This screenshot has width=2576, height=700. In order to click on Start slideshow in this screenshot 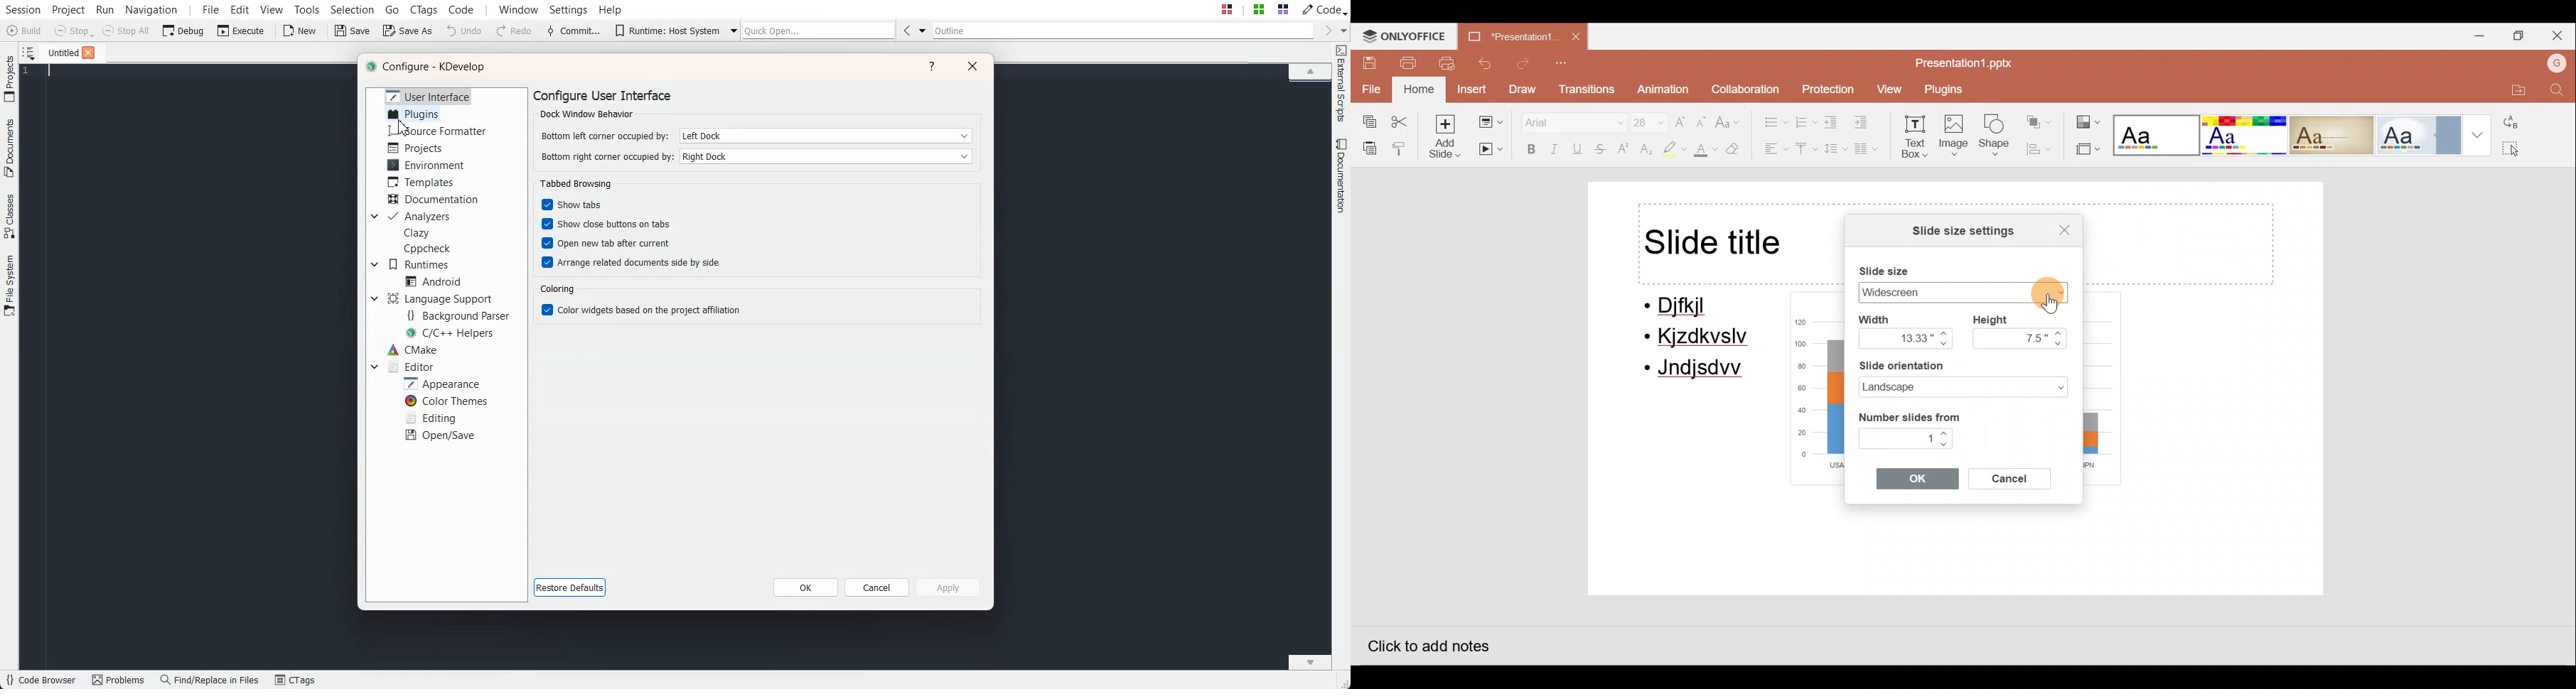, I will do `click(1491, 150)`.